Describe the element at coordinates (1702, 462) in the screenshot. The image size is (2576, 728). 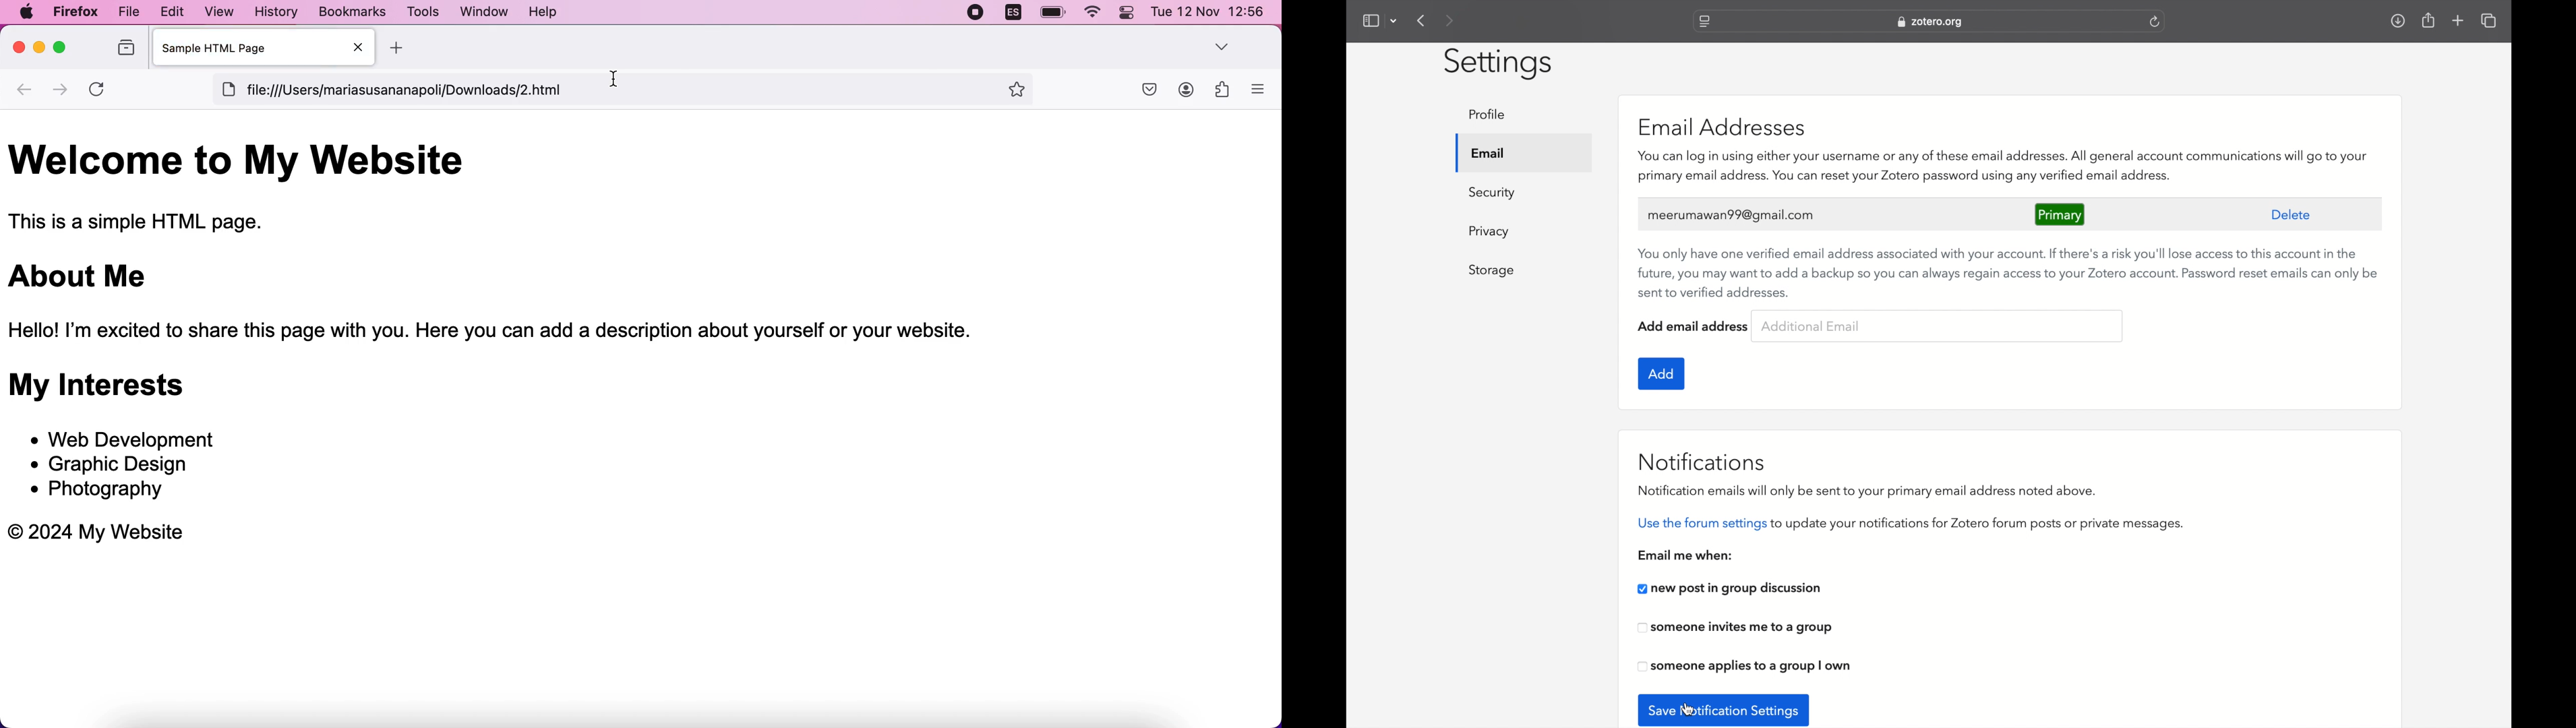
I see `notifications` at that location.